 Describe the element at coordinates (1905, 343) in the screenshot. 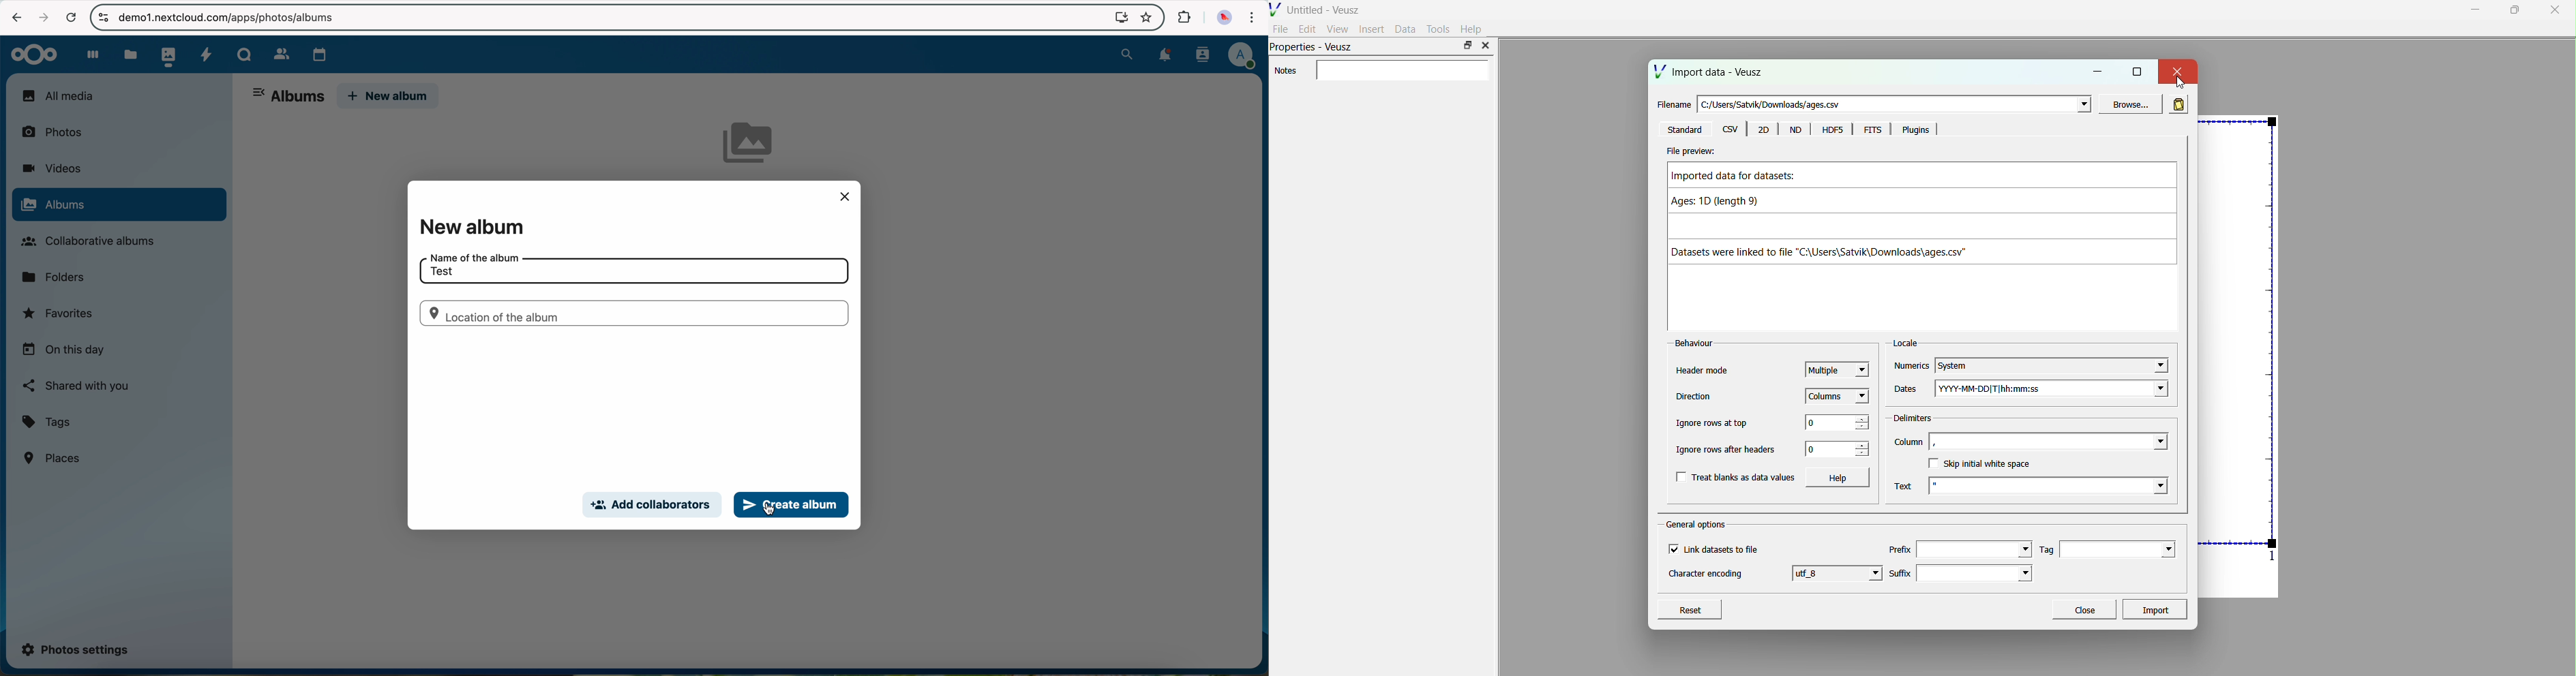

I see `Locale` at that location.